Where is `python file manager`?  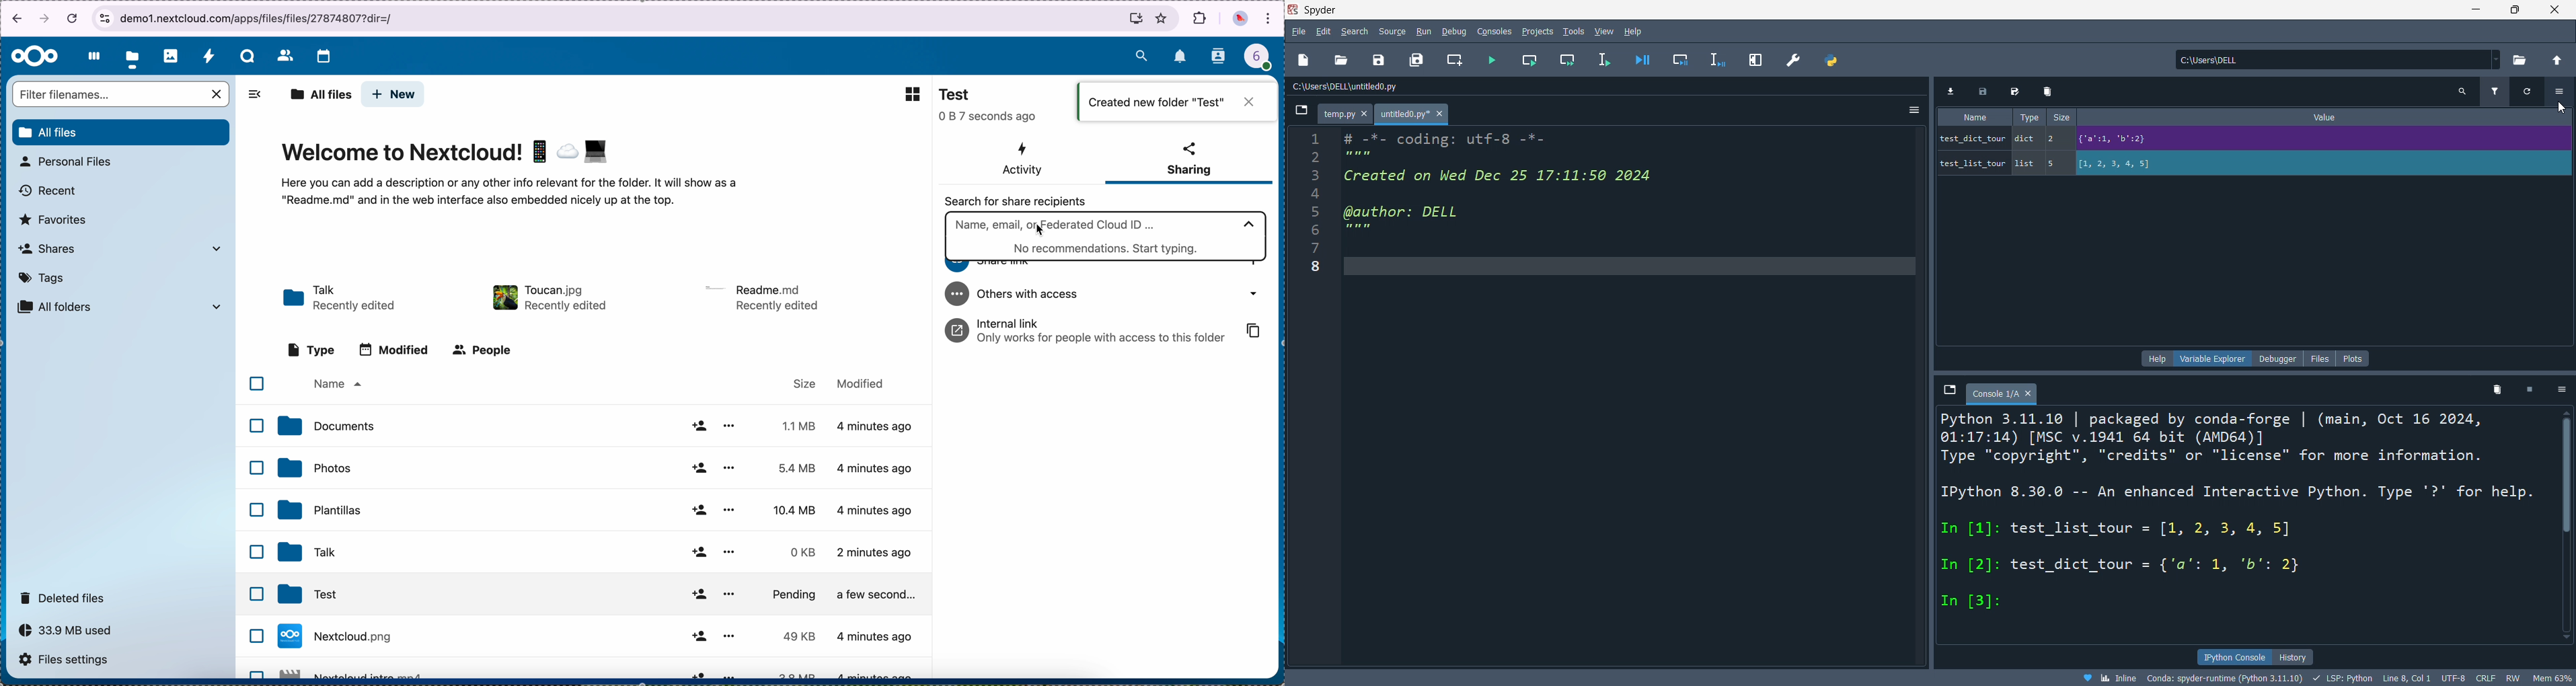
python file manager is located at coordinates (1828, 59).